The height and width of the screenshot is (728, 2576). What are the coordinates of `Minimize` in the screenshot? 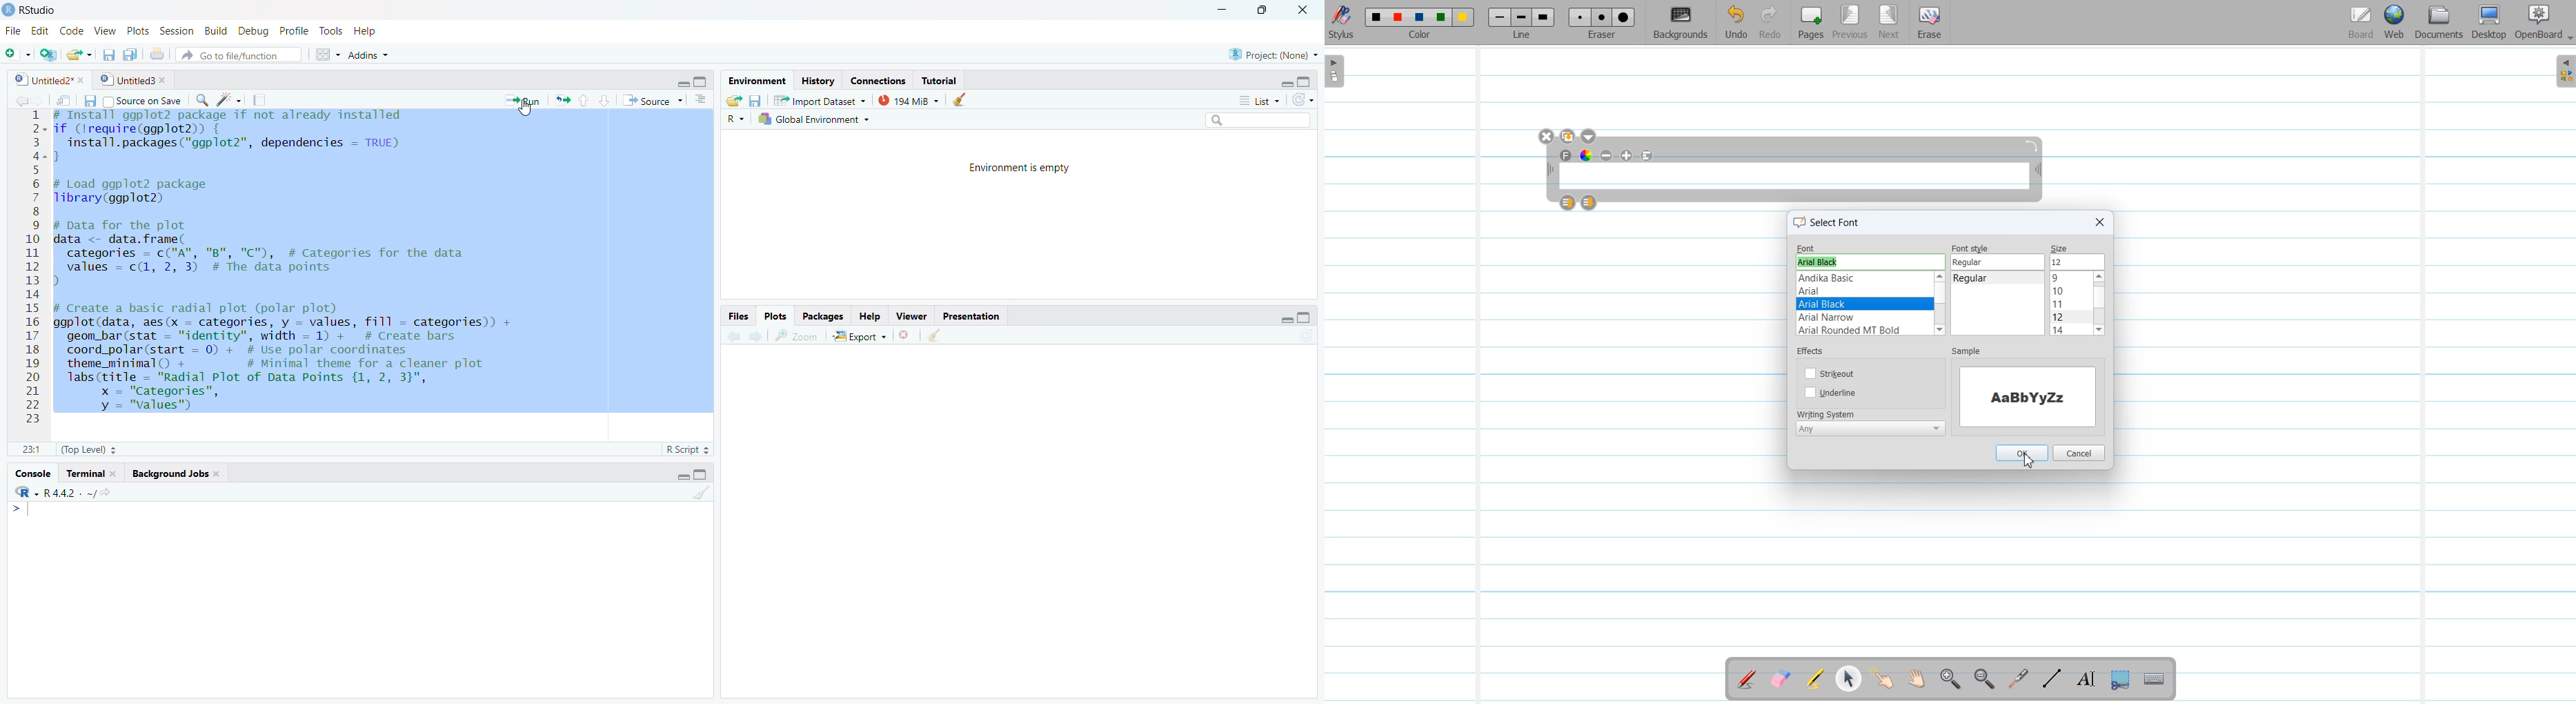 It's located at (682, 84).